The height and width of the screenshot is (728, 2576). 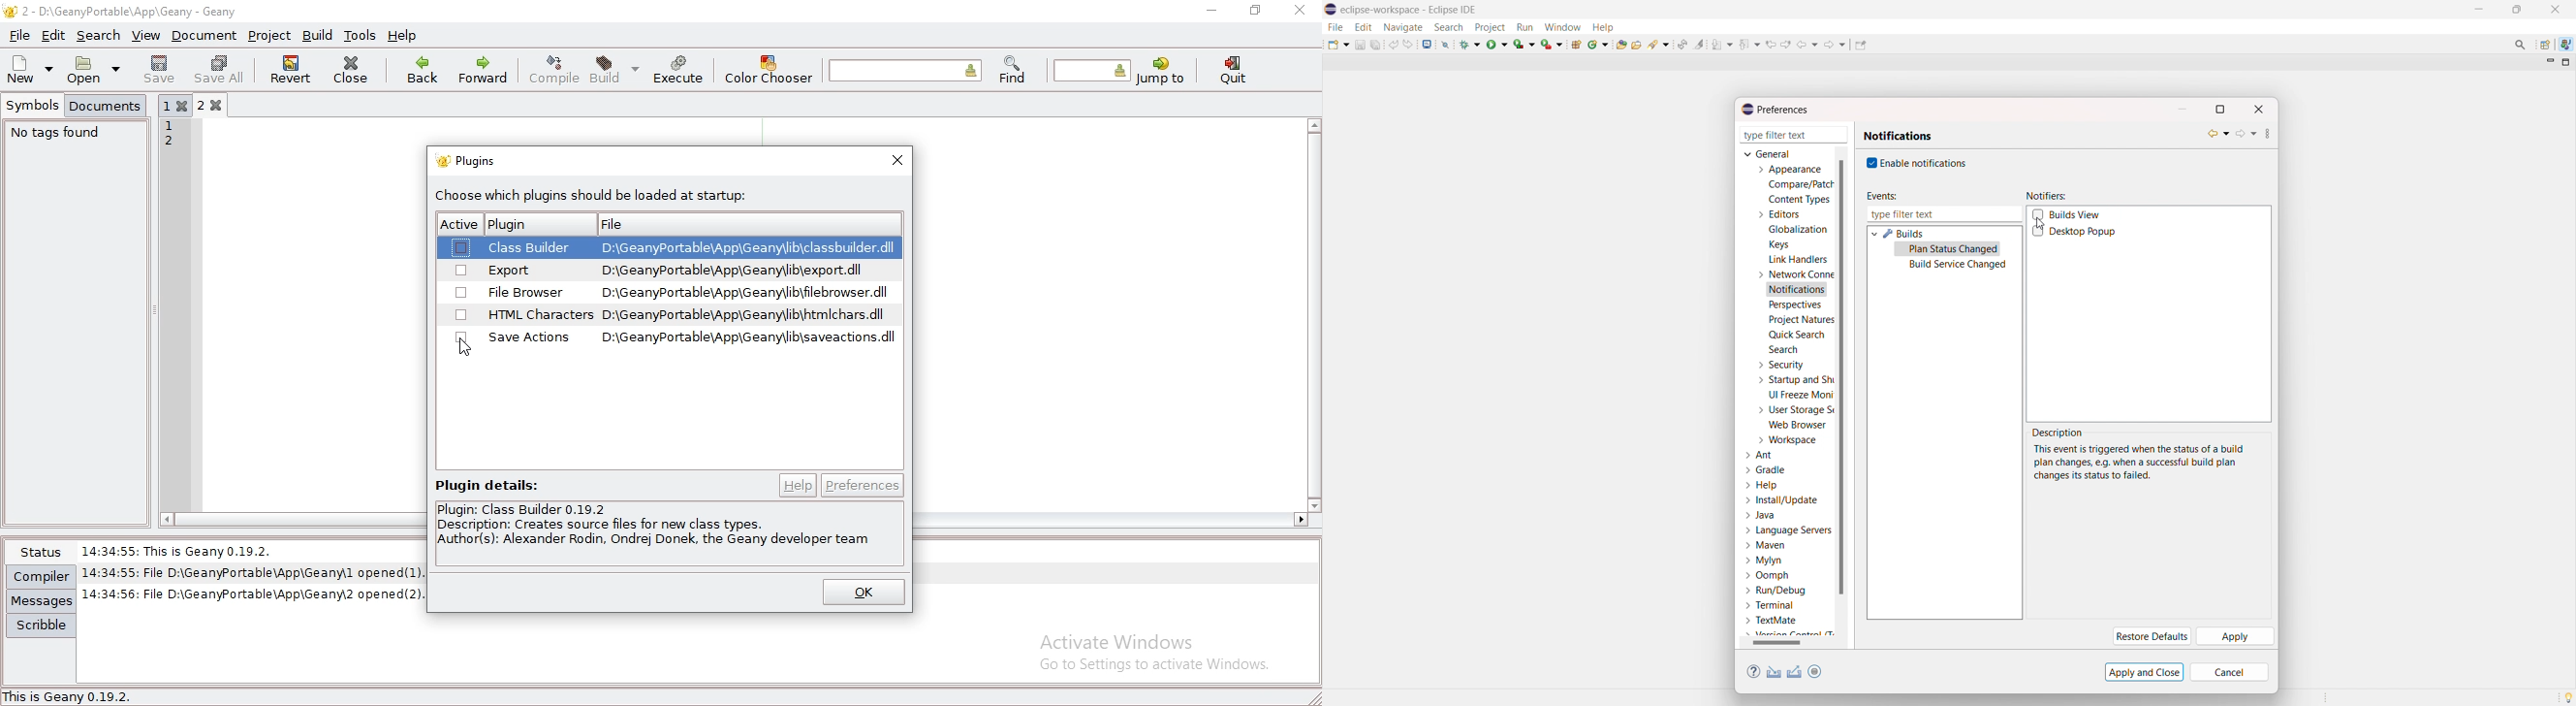 What do you see at coordinates (1786, 43) in the screenshot?
I see `view next location` at bounding box center [1786, 43].